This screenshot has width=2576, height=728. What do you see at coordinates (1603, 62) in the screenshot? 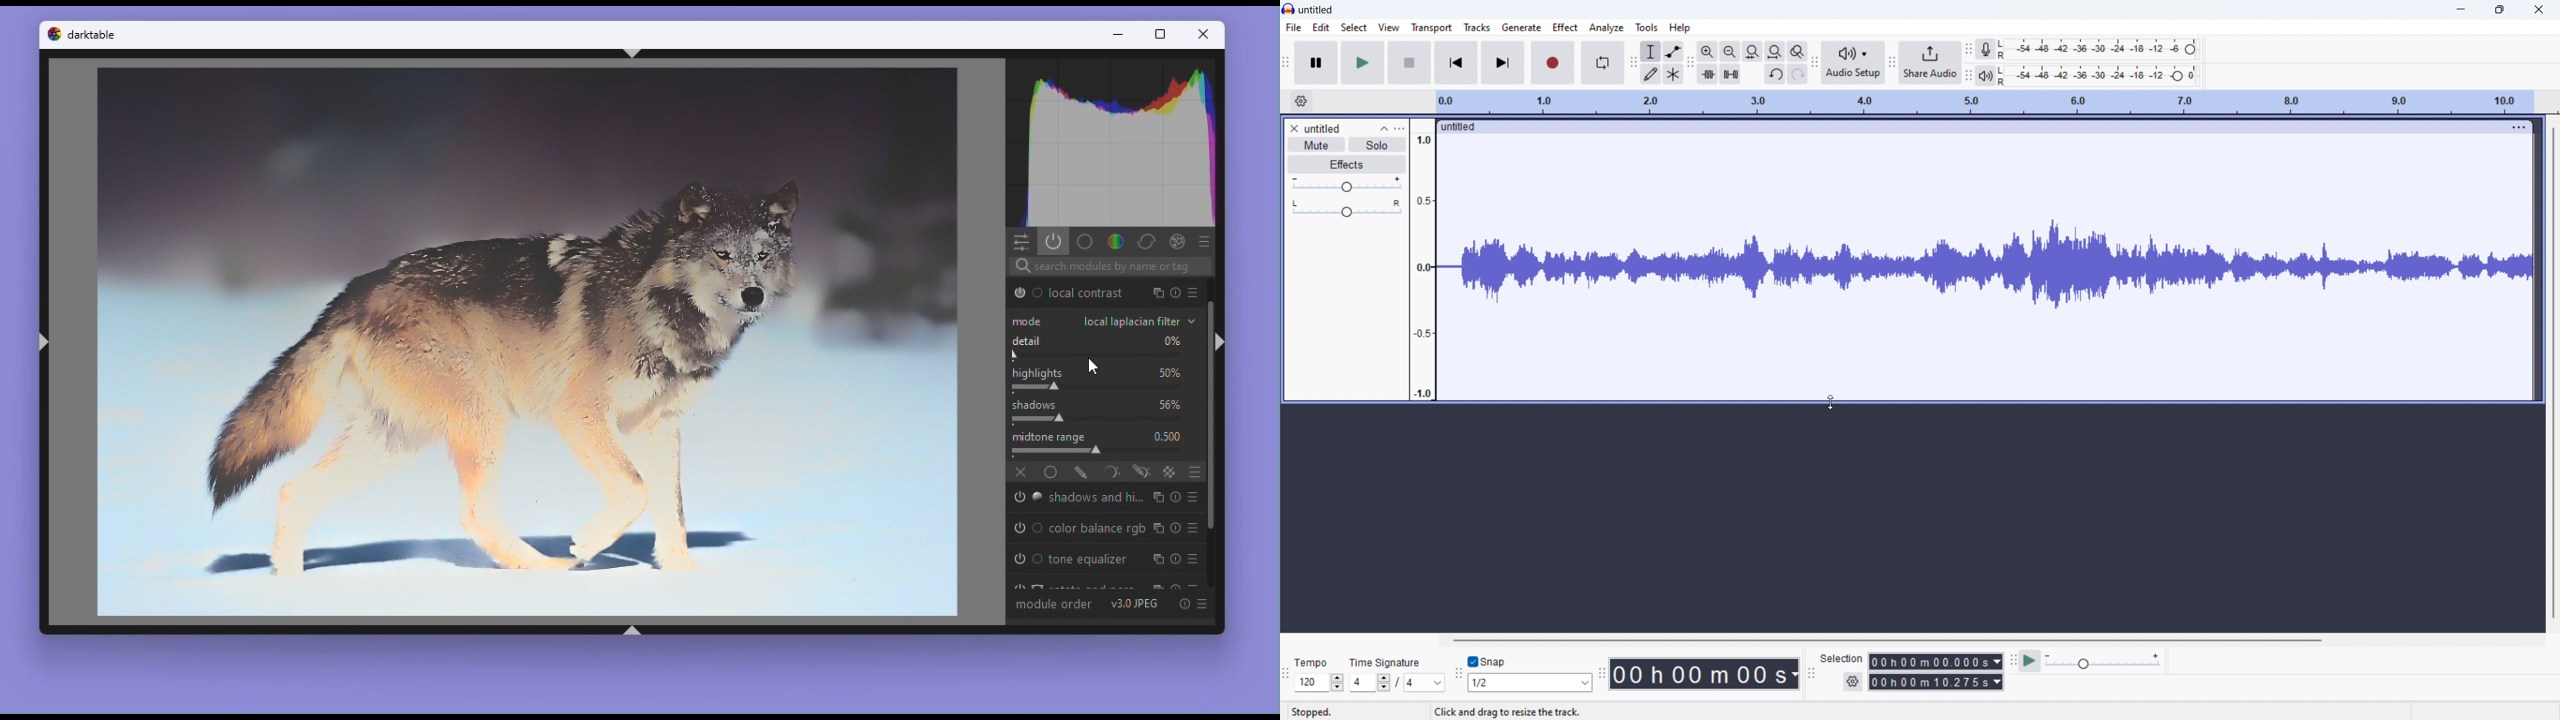
I see `enable loop` at bounding box center [1603, 62].